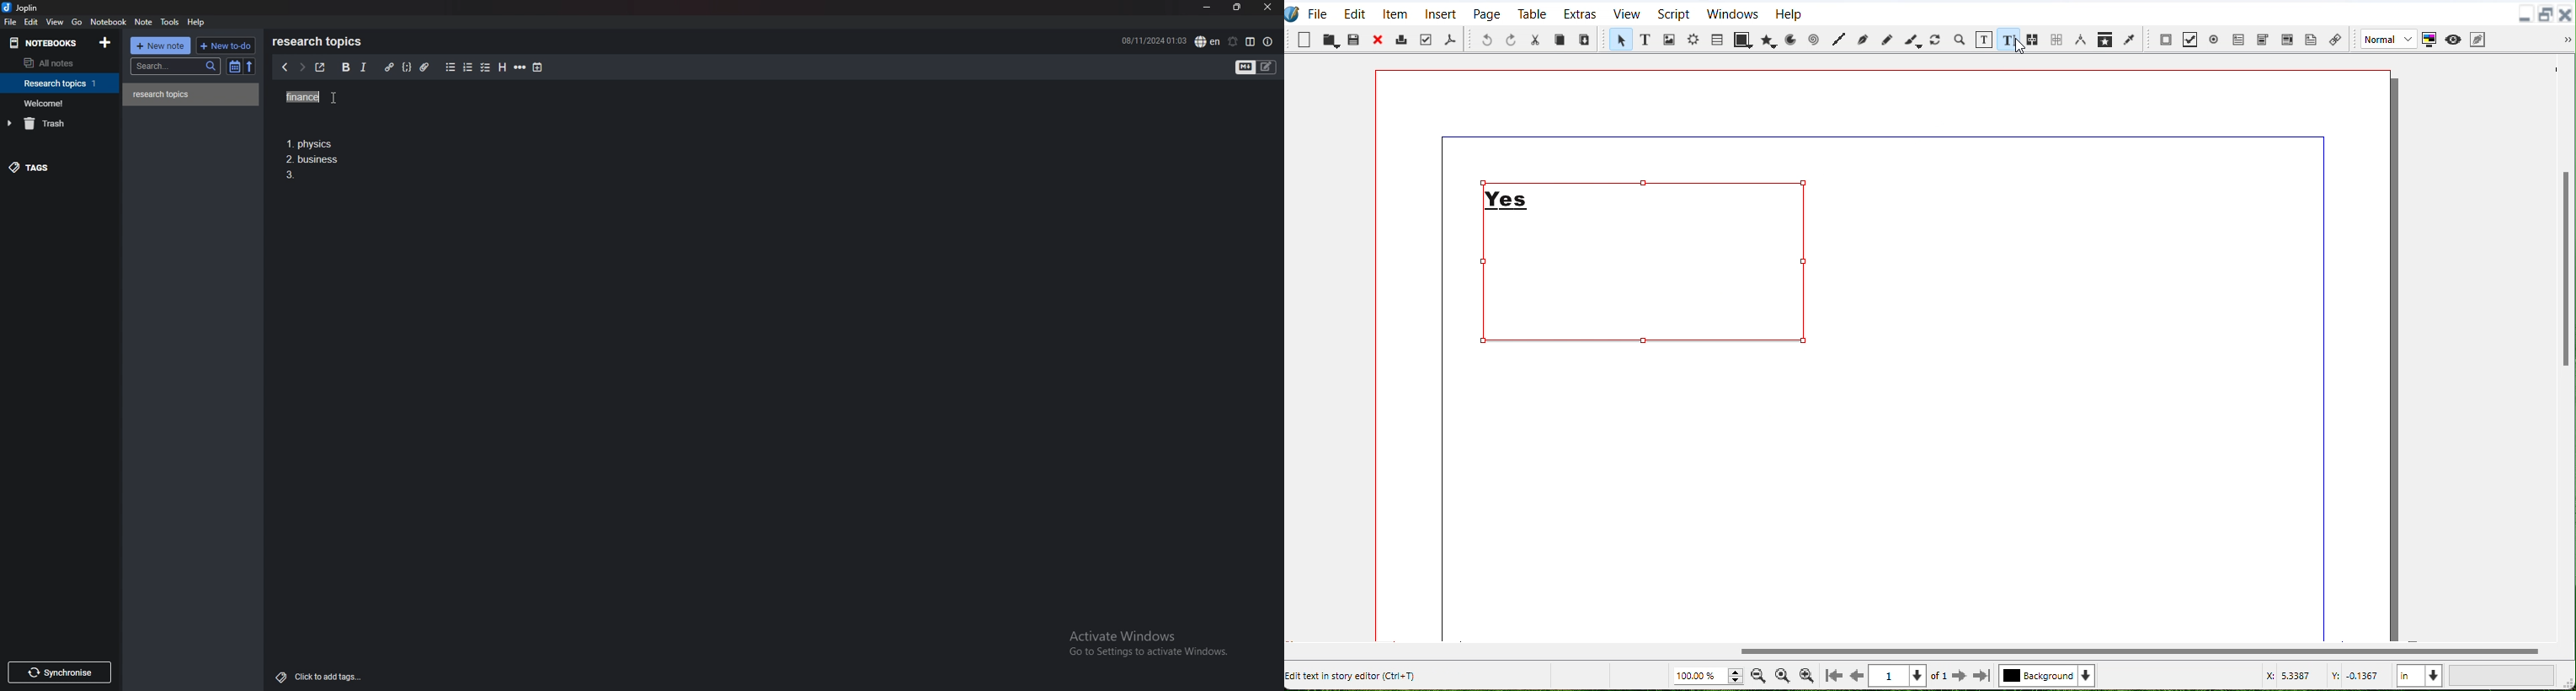 The image size is (2576, 700). I want to click on Windows, so click(1731, 13).